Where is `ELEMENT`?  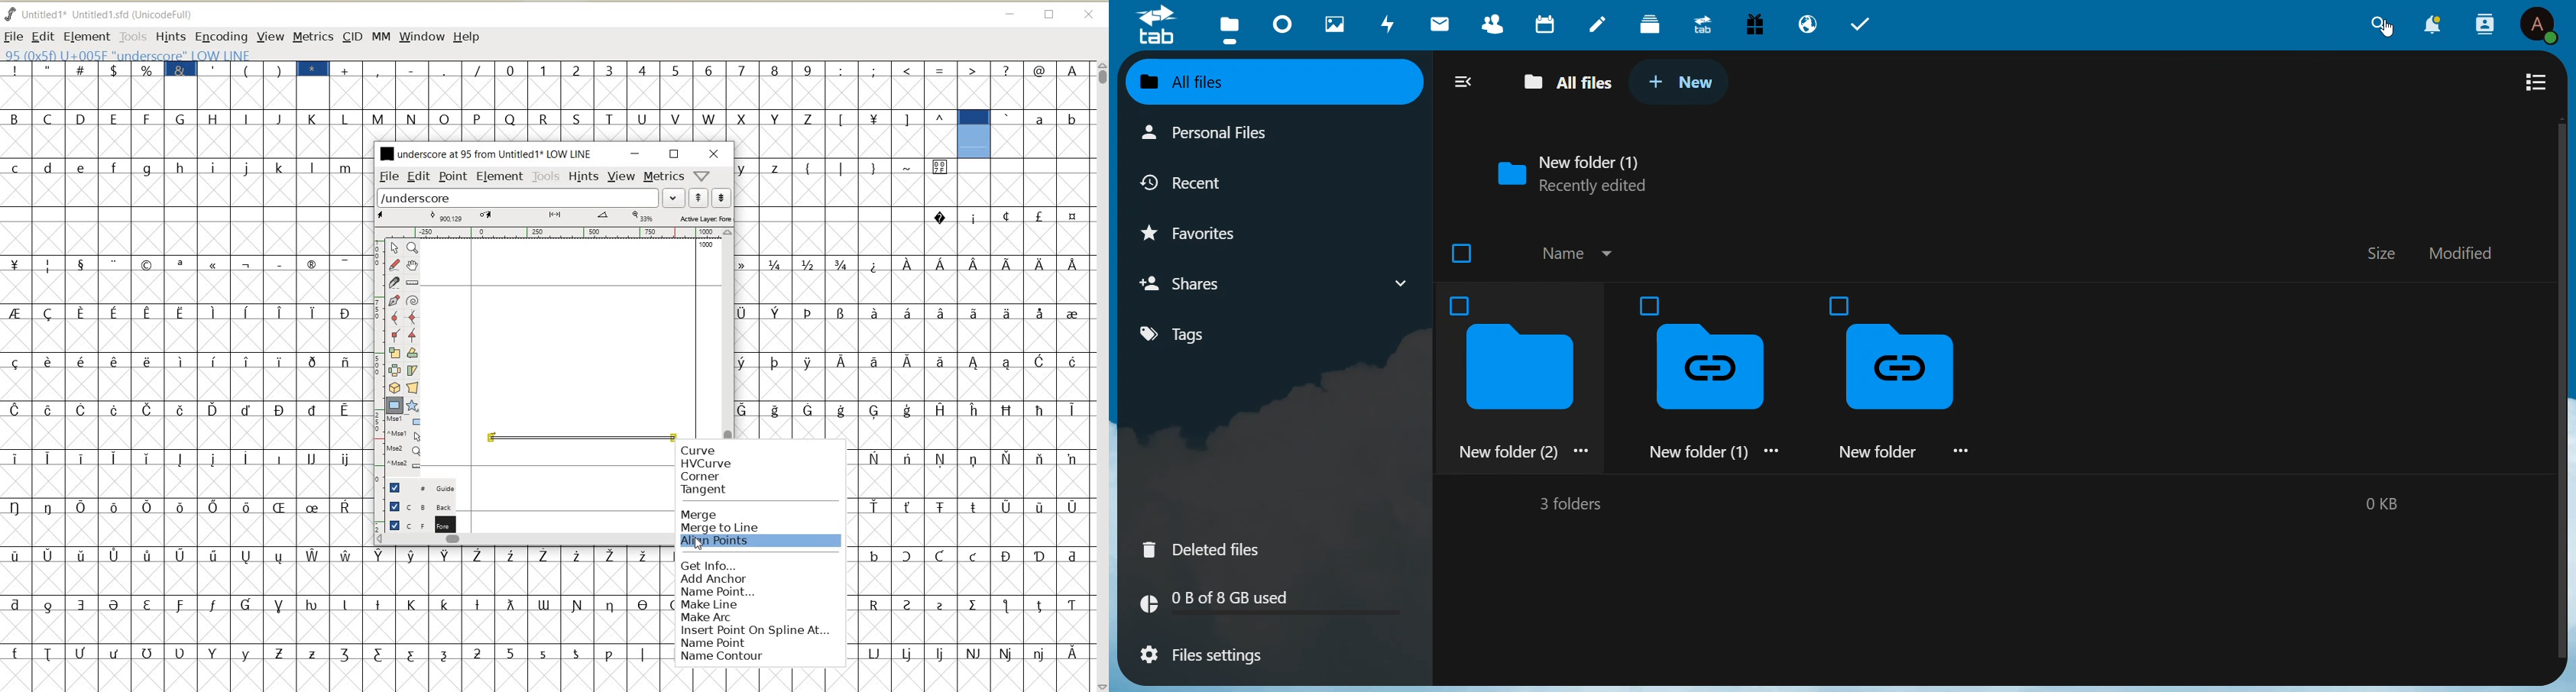
ELEMENT is located at coordinates (500, 177).